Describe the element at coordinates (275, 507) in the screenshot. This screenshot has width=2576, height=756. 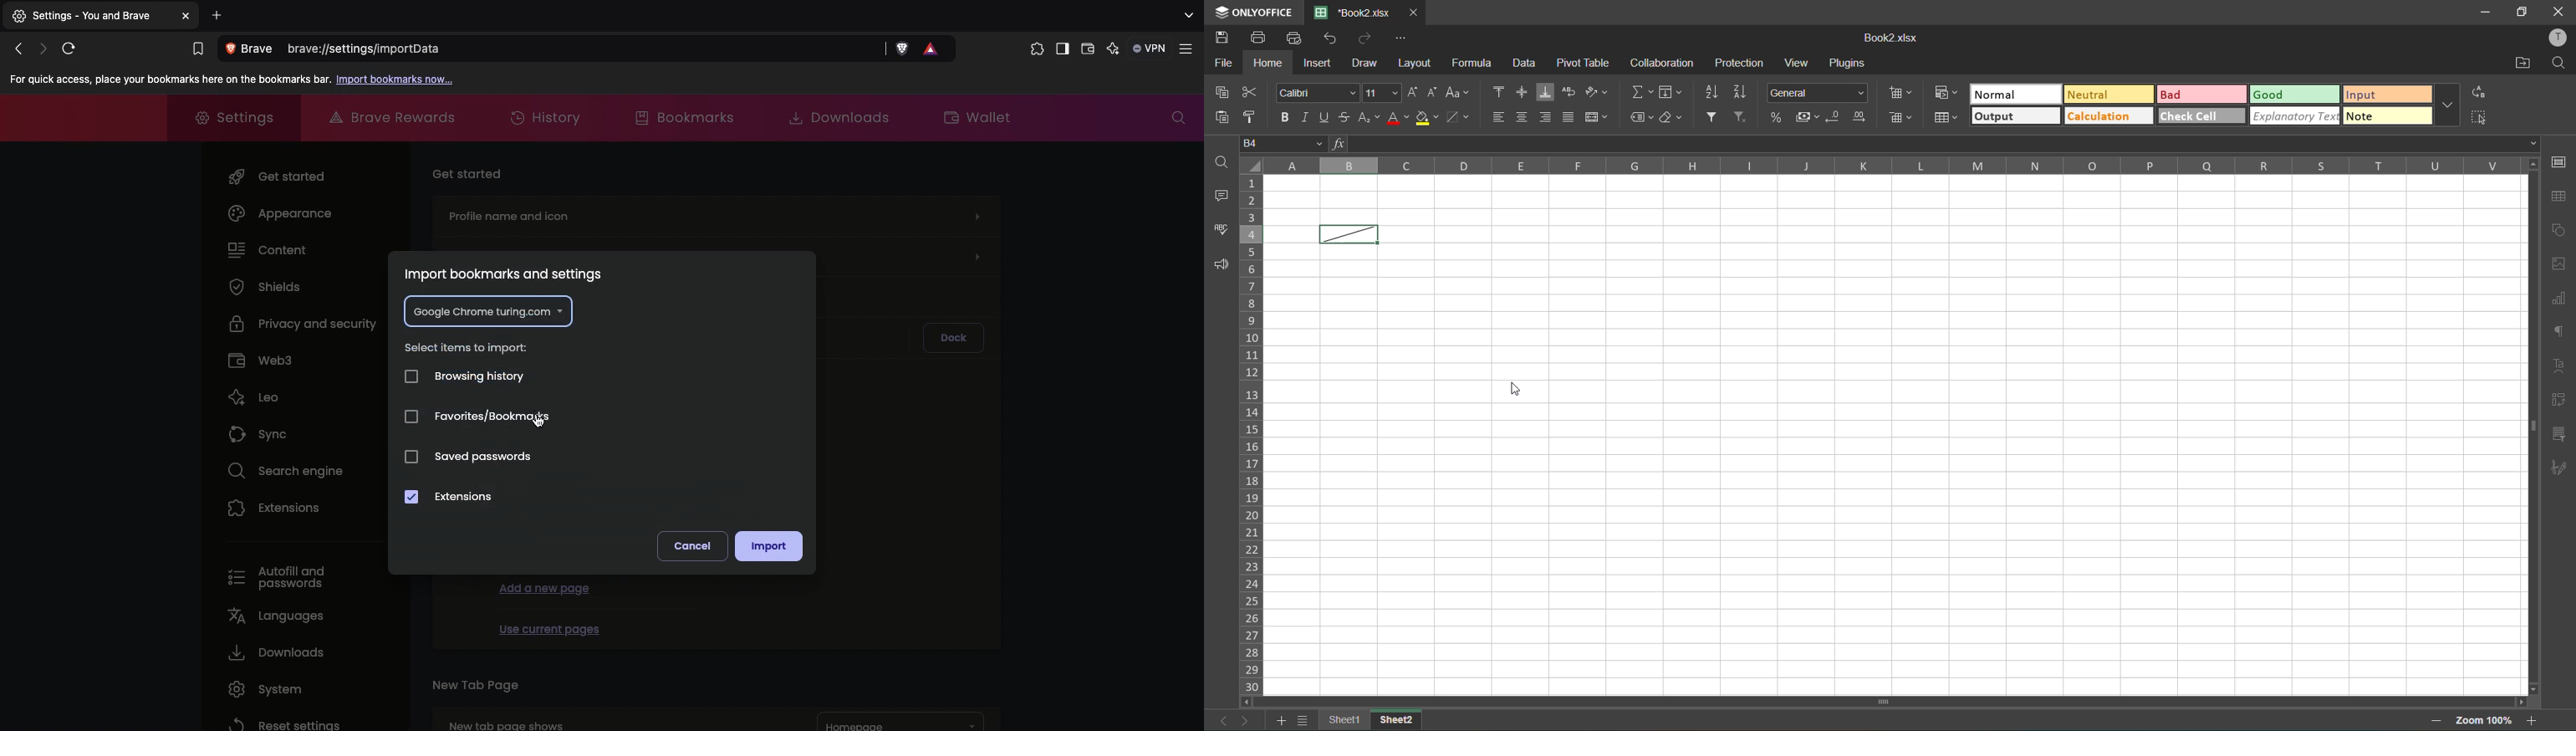
I see `Extensions` at that location.